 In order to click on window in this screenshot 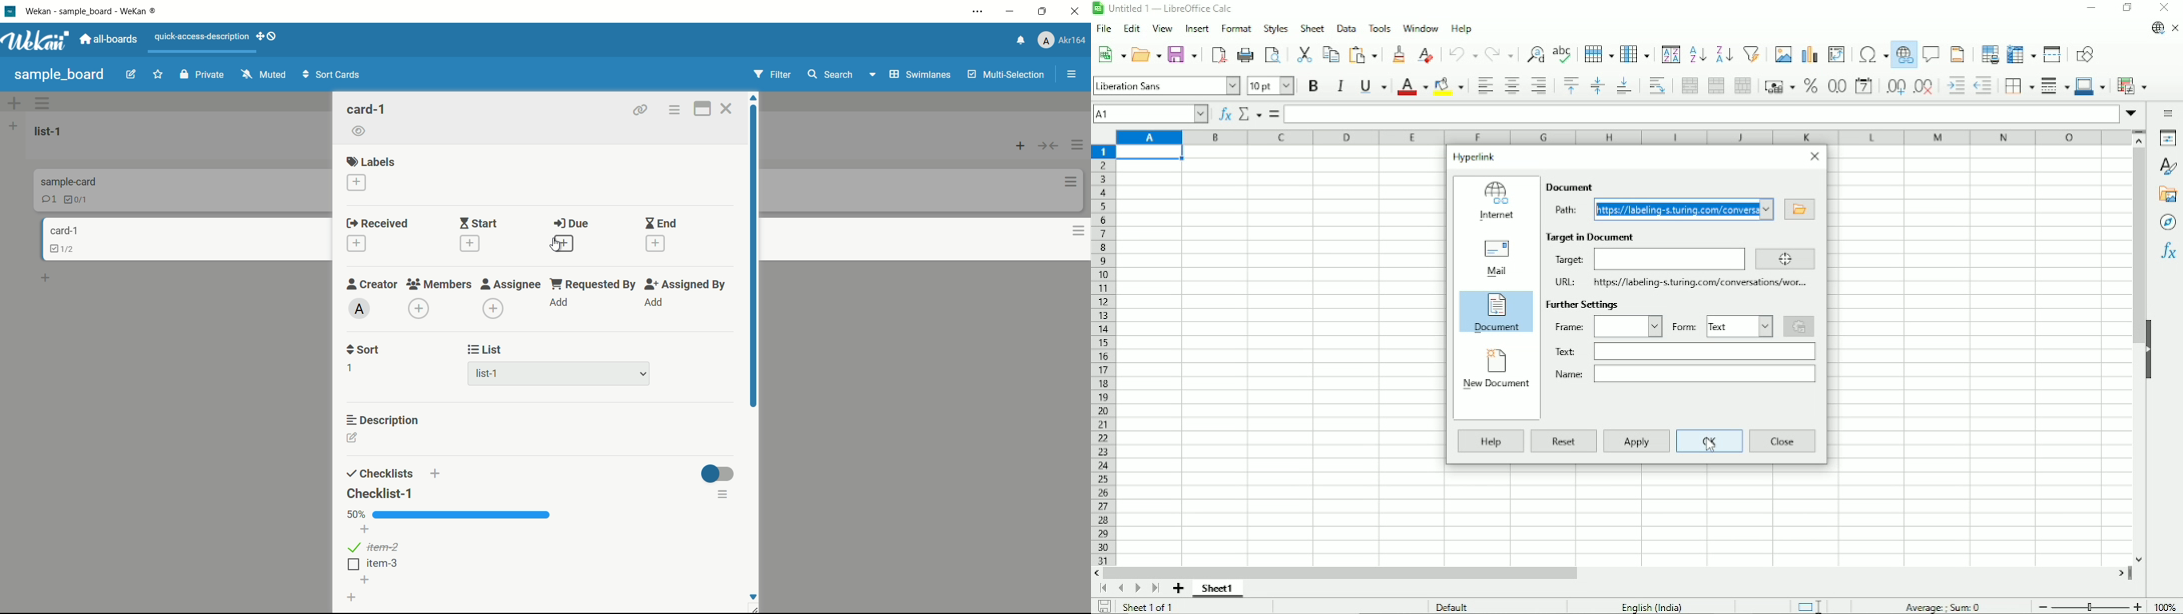, I will do `click(1421, 29)`.